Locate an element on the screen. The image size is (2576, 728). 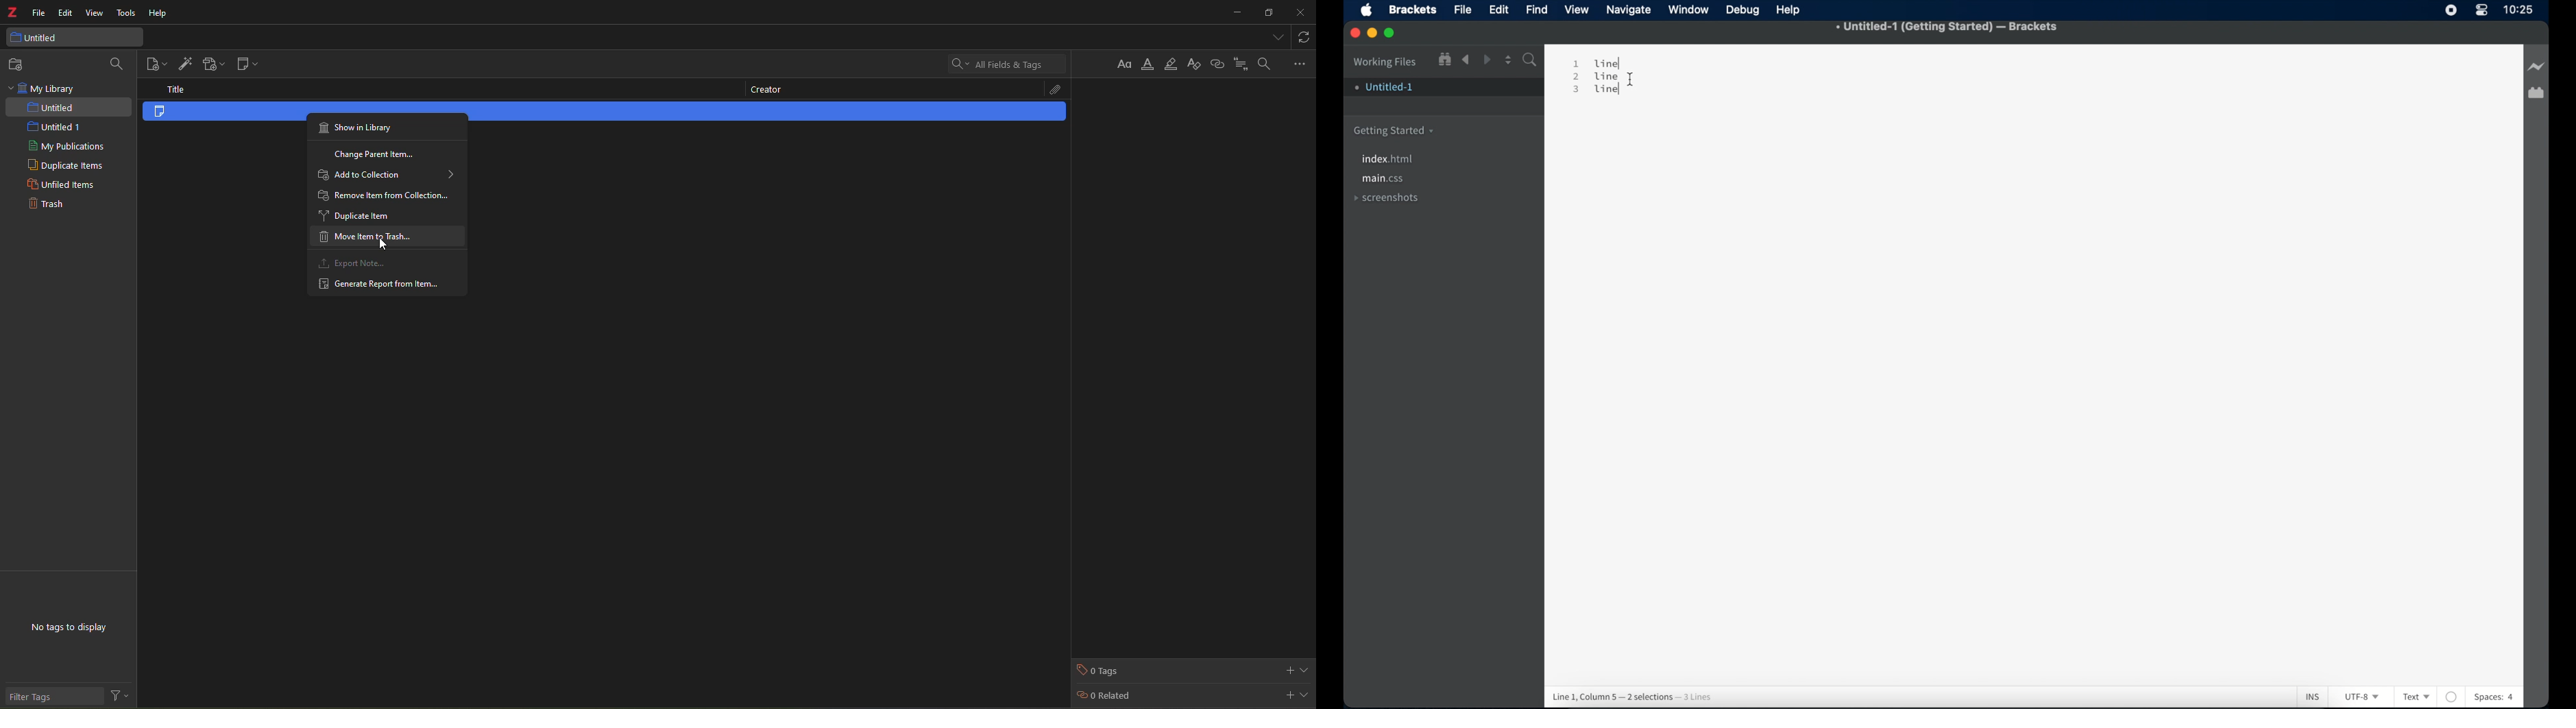
untitled 1 is located at coordinates (53, 128).